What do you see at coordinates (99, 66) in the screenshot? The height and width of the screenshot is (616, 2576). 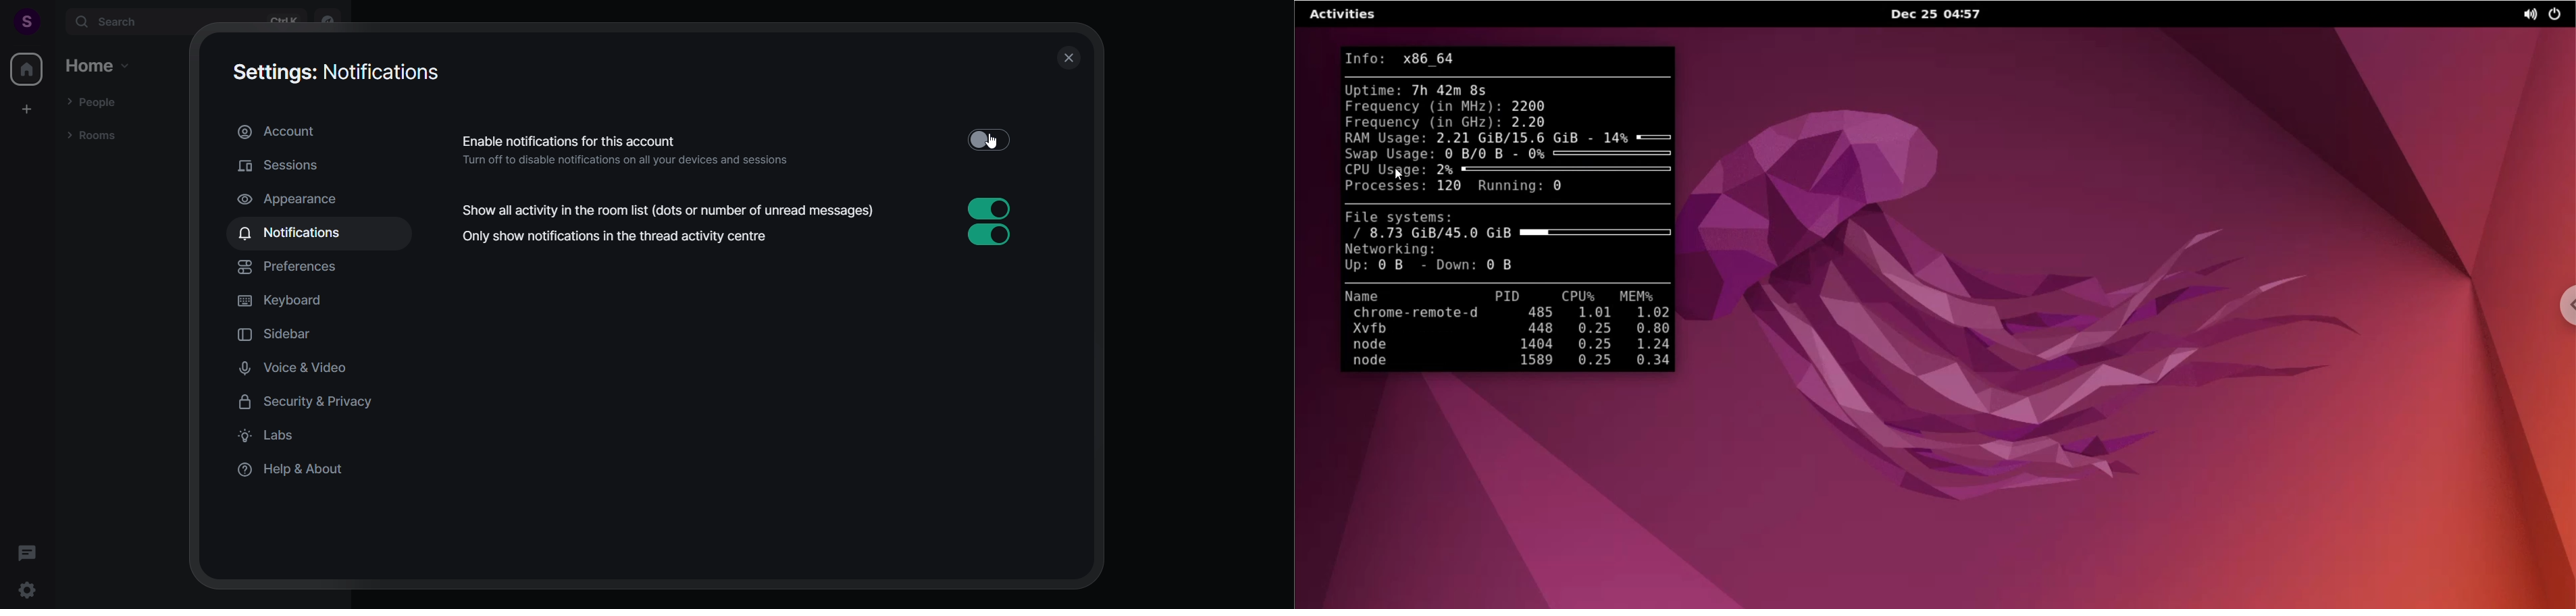 I see `home options` at bounding box center [99, 66].